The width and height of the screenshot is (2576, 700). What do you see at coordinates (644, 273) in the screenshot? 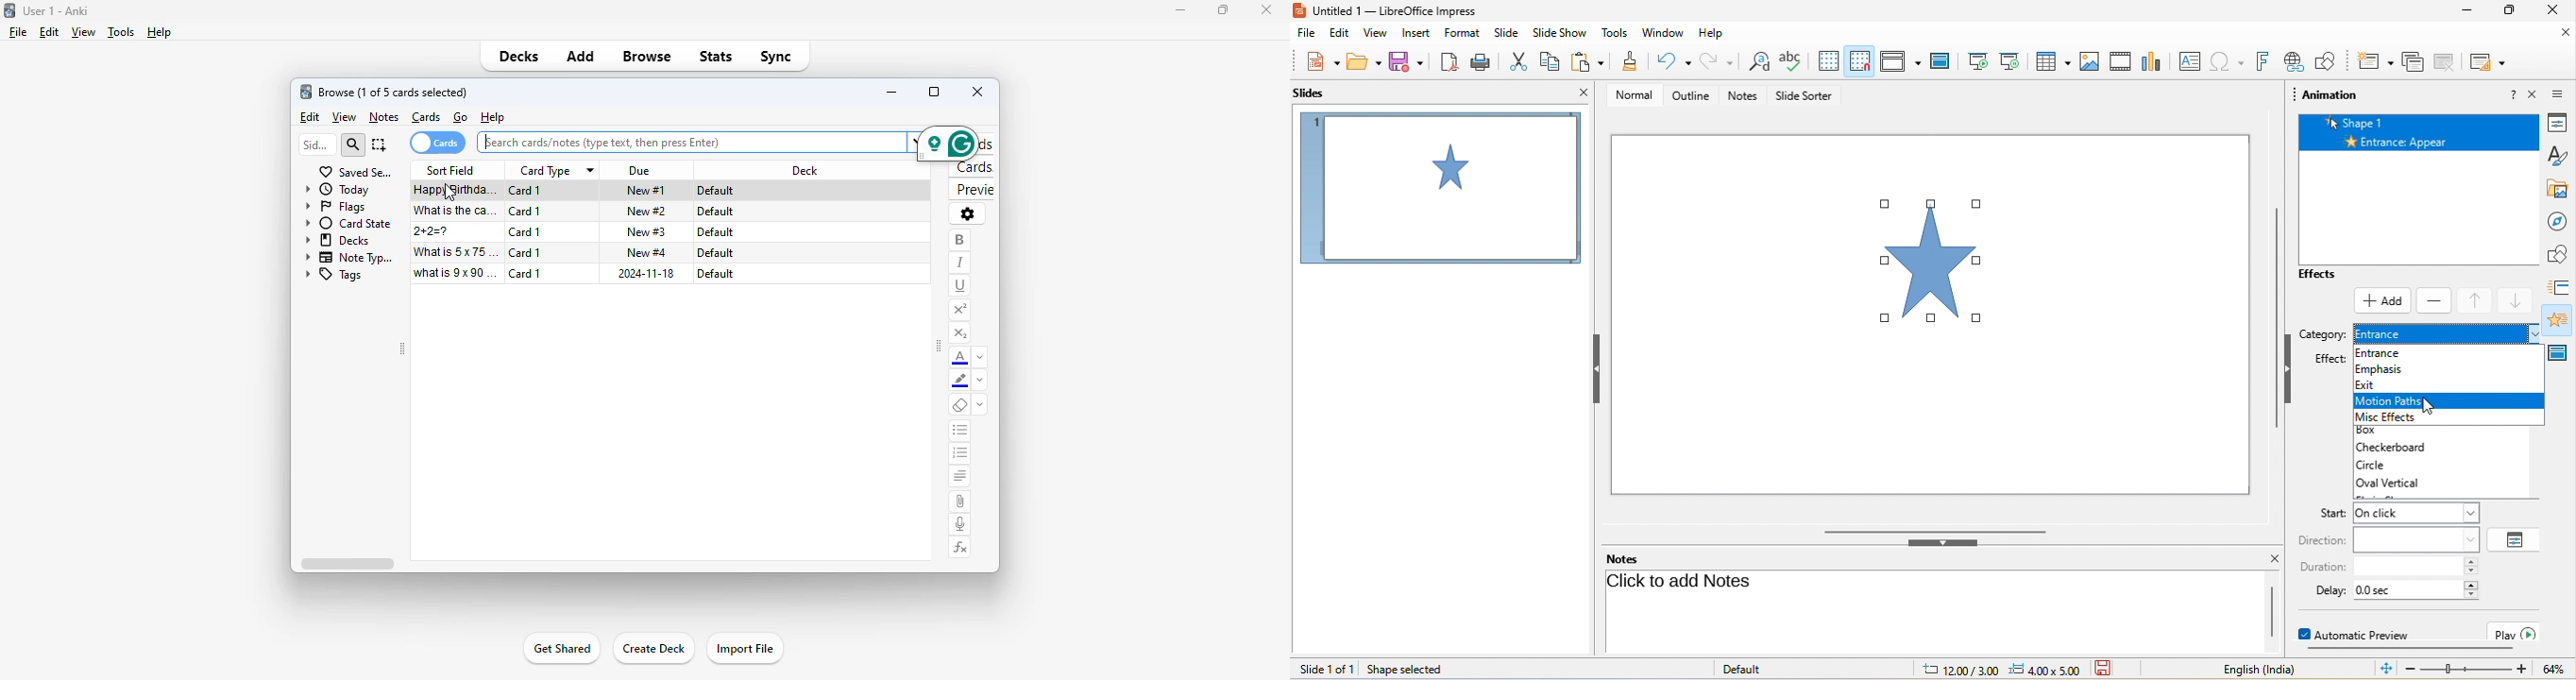
I see `2024-11-18` at bounding box center [644, 273].